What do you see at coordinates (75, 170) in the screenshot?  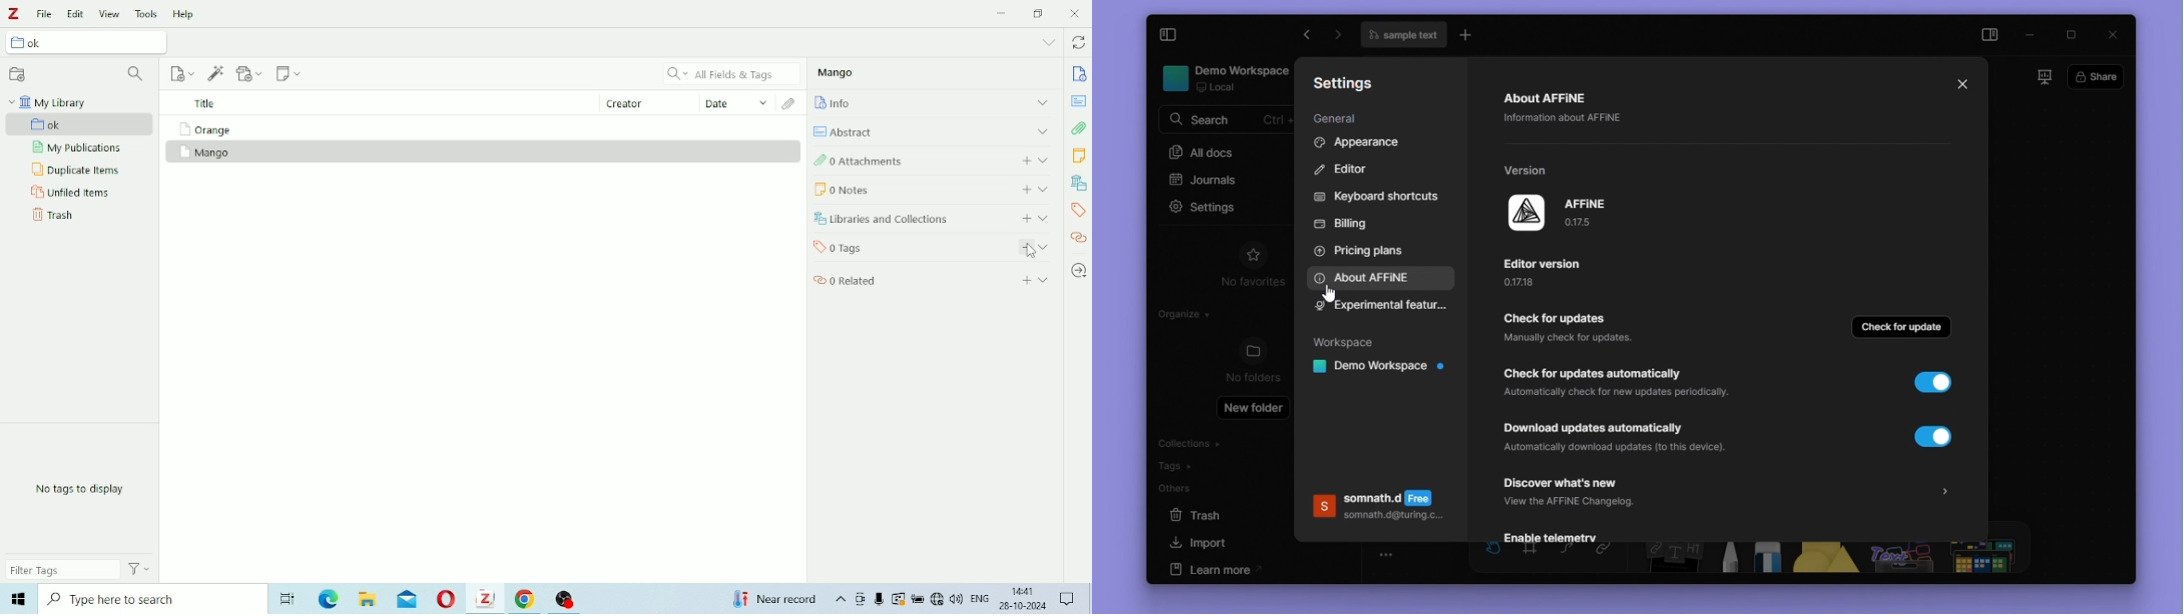 I see `Duplicate Items` at bounding box center [75, 170].